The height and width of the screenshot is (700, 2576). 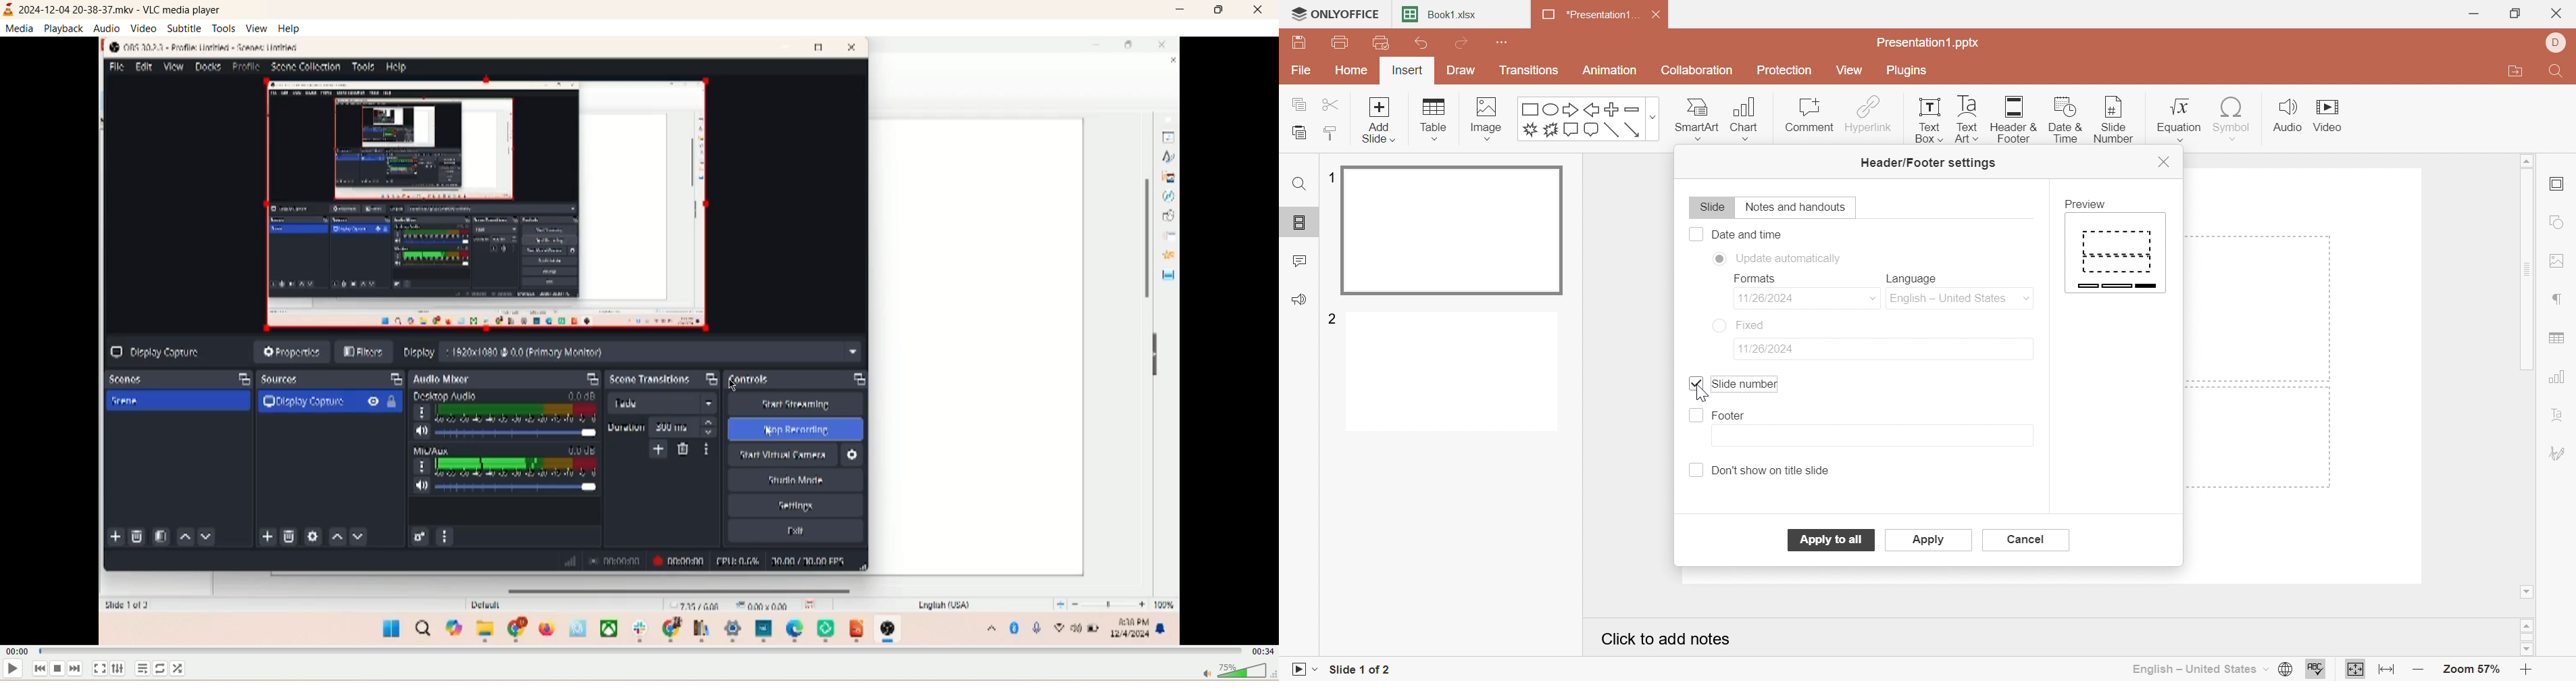 What do you see at coordinates (1808, 116) in the screenshot?
I see `Comment` at bounding box center [1808, 116].